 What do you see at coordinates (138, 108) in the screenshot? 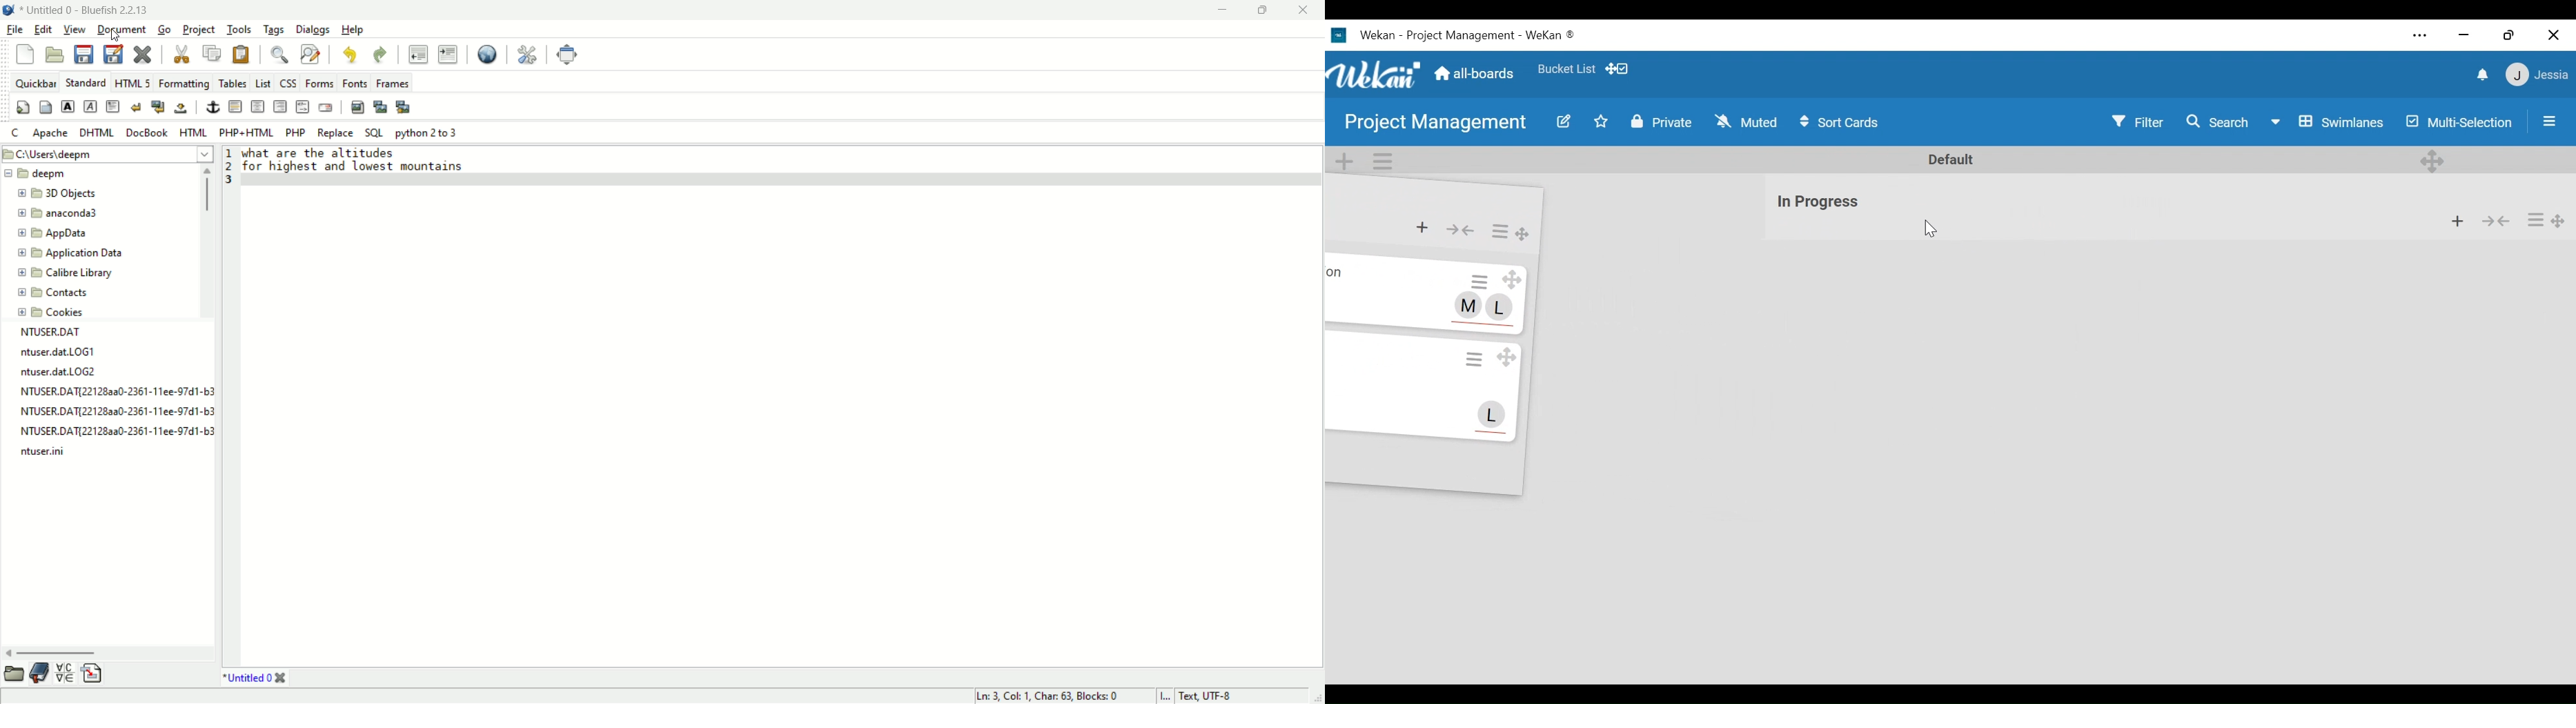
I see `break` at bounding box center [138, 108].